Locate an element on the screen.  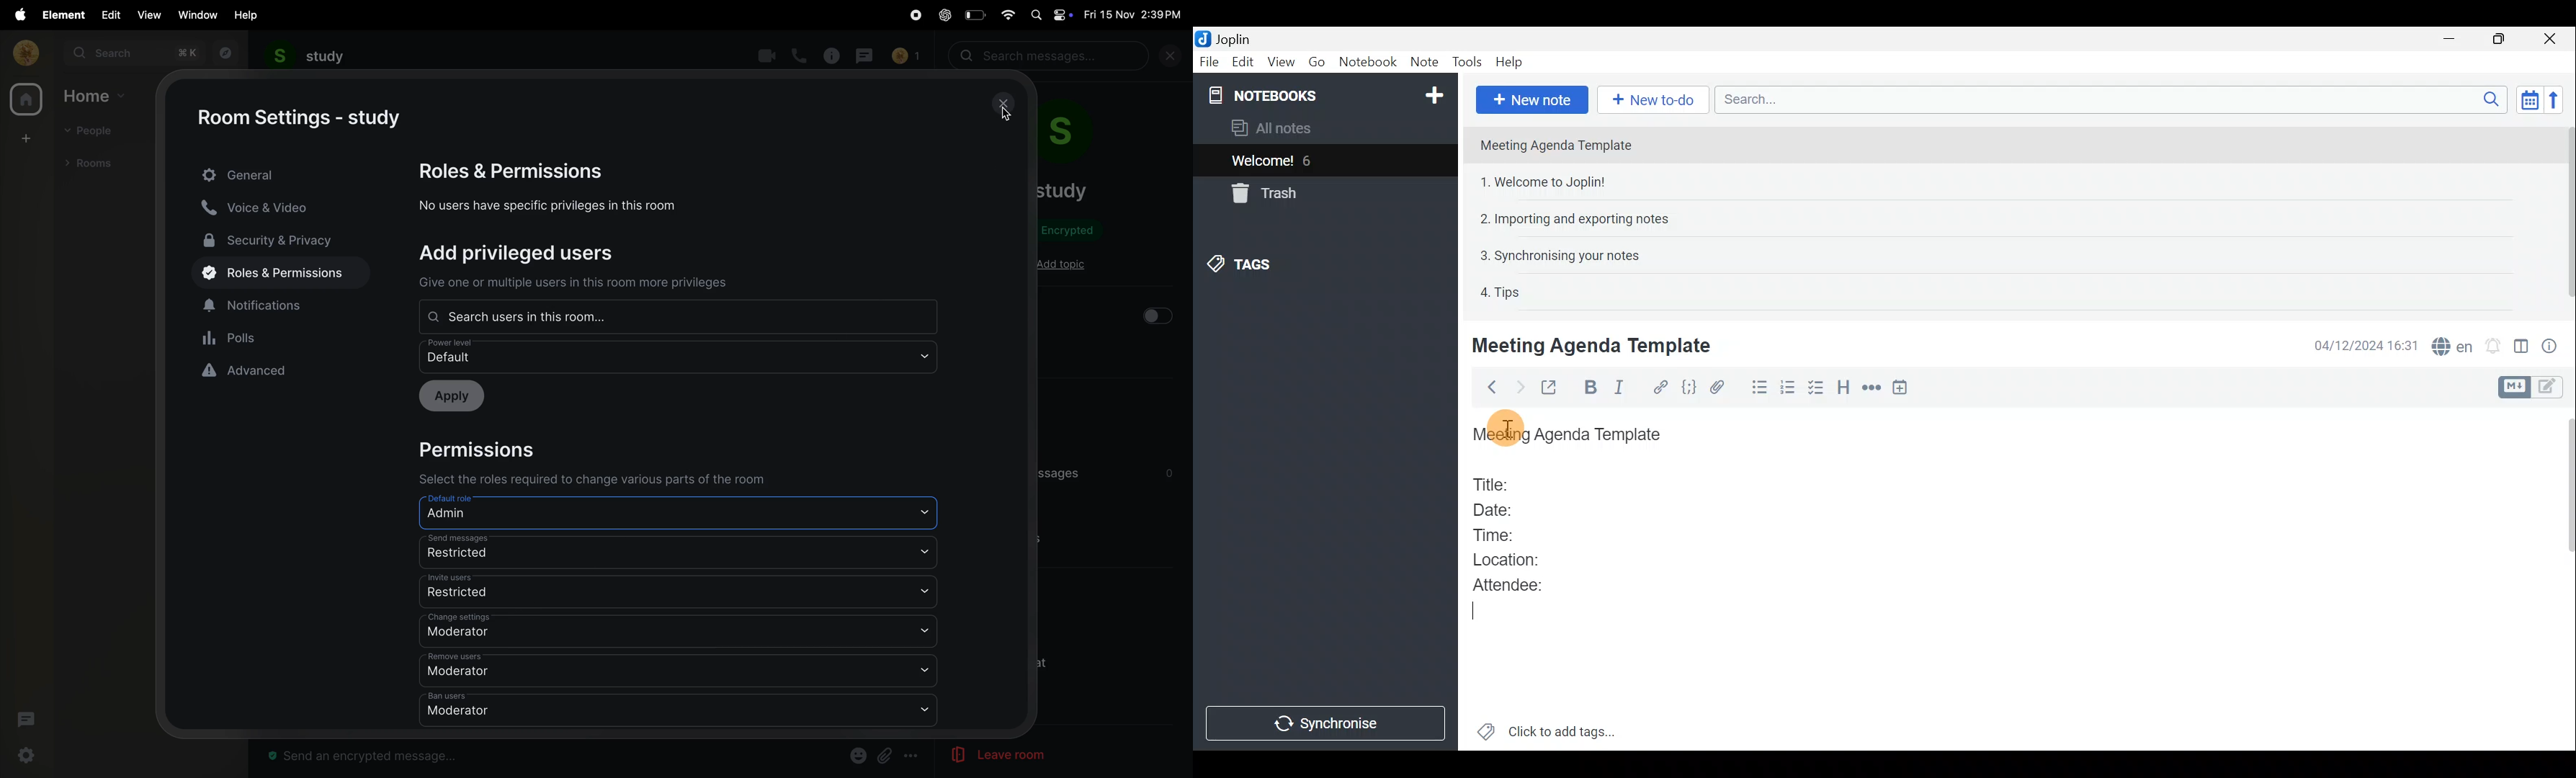
Edit is located at coordinates (1243, 63).